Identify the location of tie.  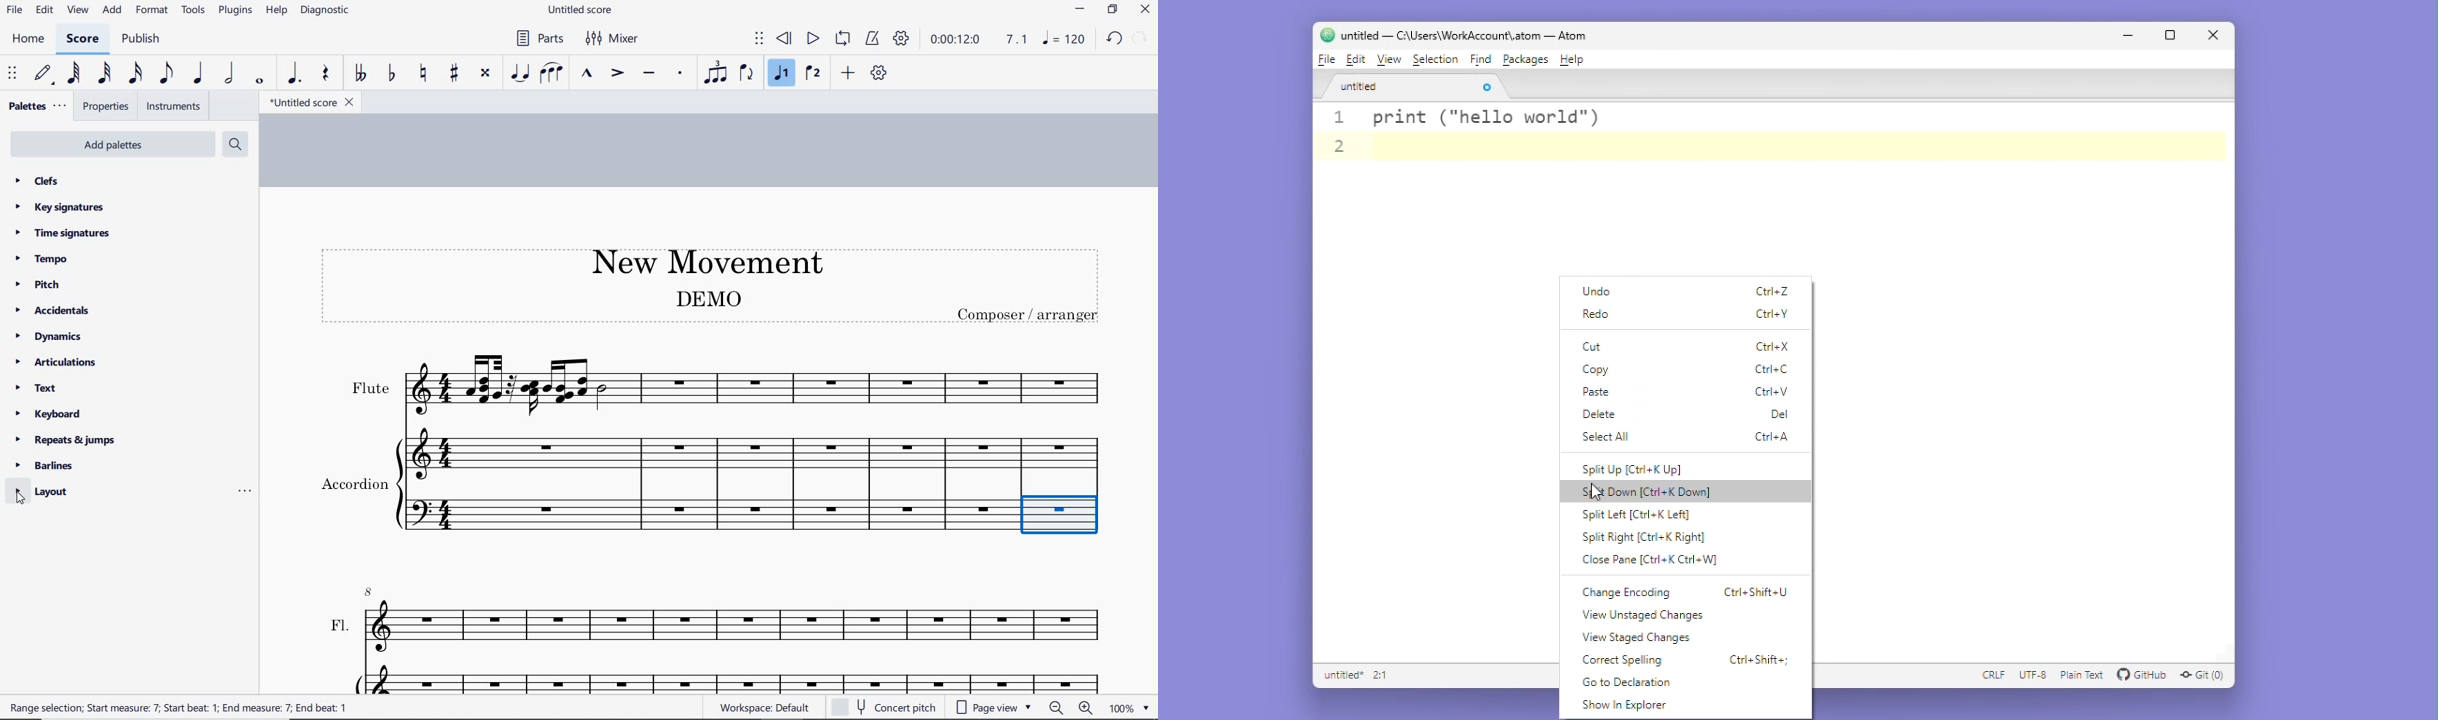
(521, 74).